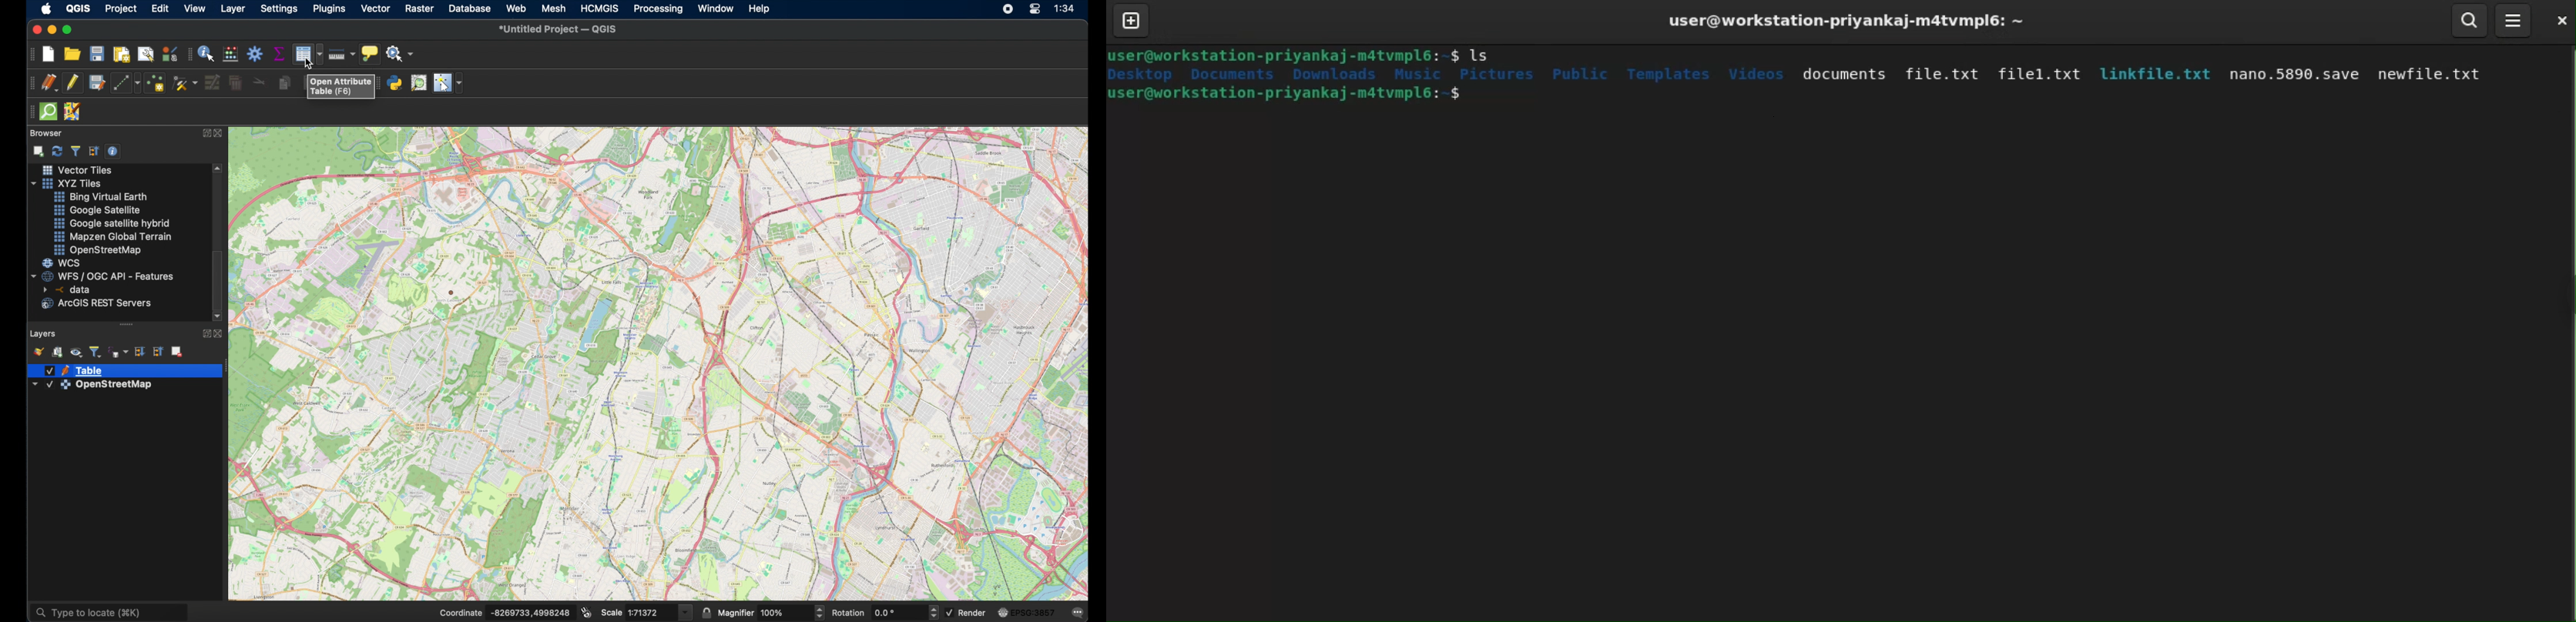 The width and height of the screenshot is (2576, 644). What do you see at coordinates (1007, 10) in the screenshot?
I see `screen recording icon` at bounding box center [1007, 10].